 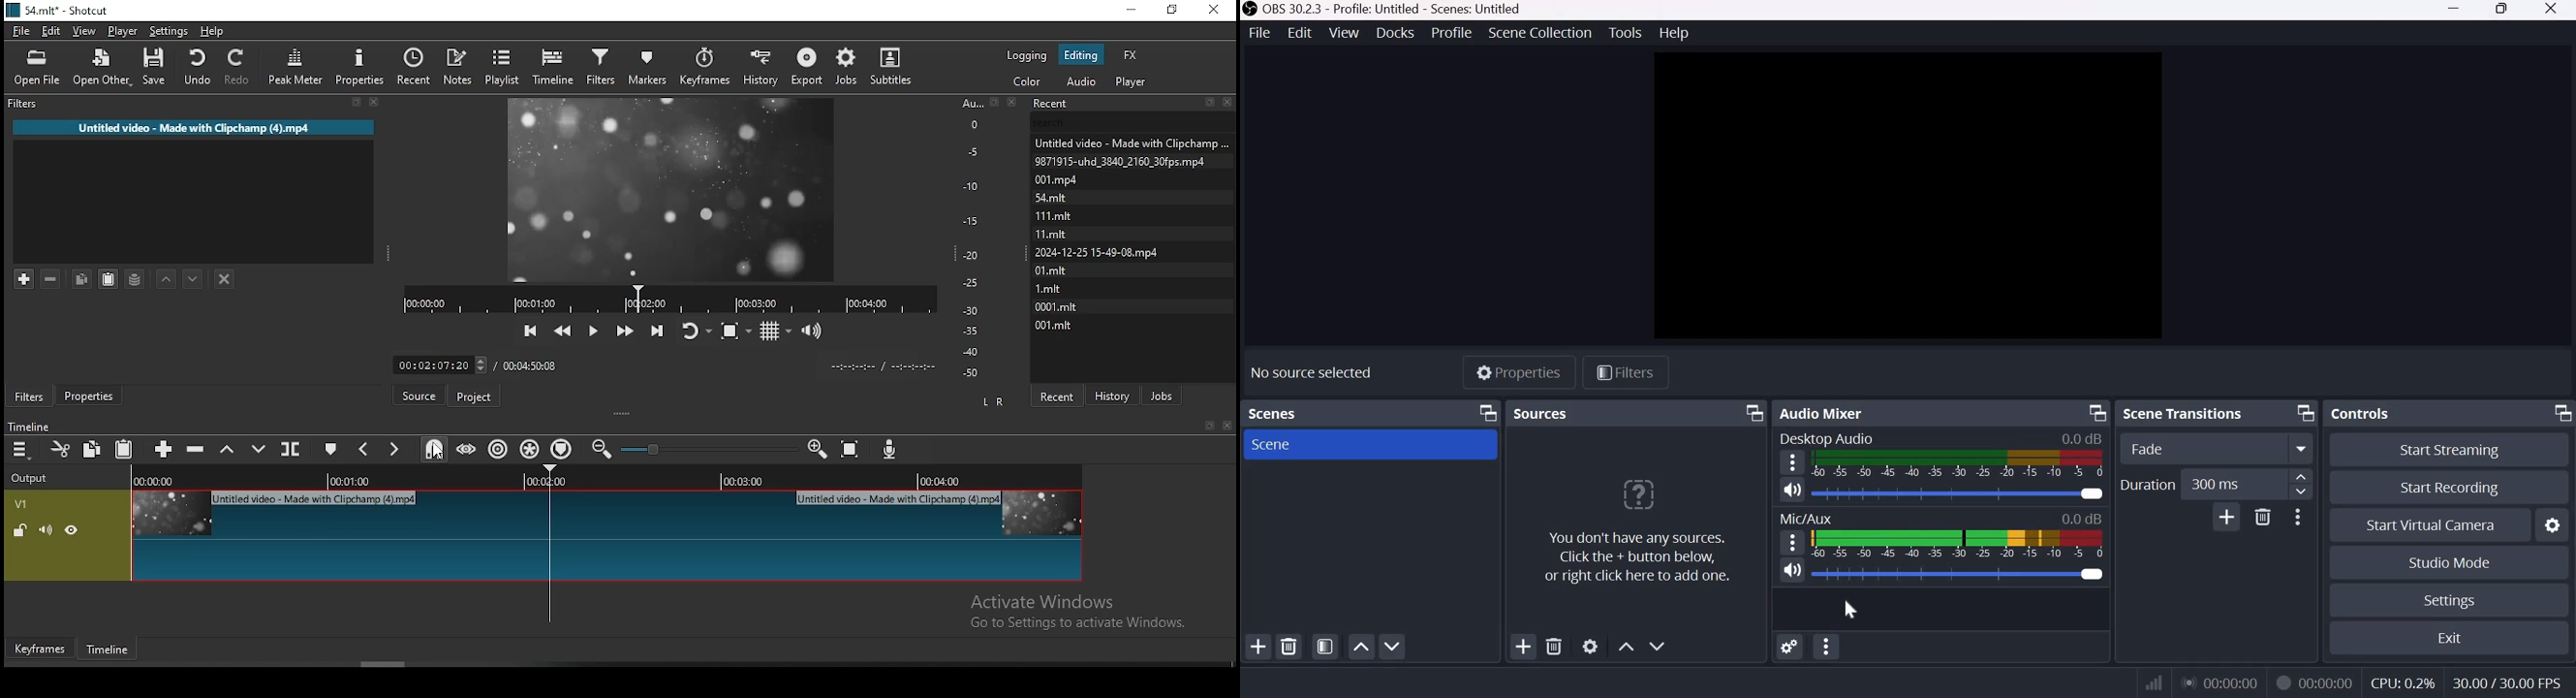 What do you see at coordinates (1486, 412) in the screenshot?
I see `Dock Options icon` at bounding box center [1486, 412].